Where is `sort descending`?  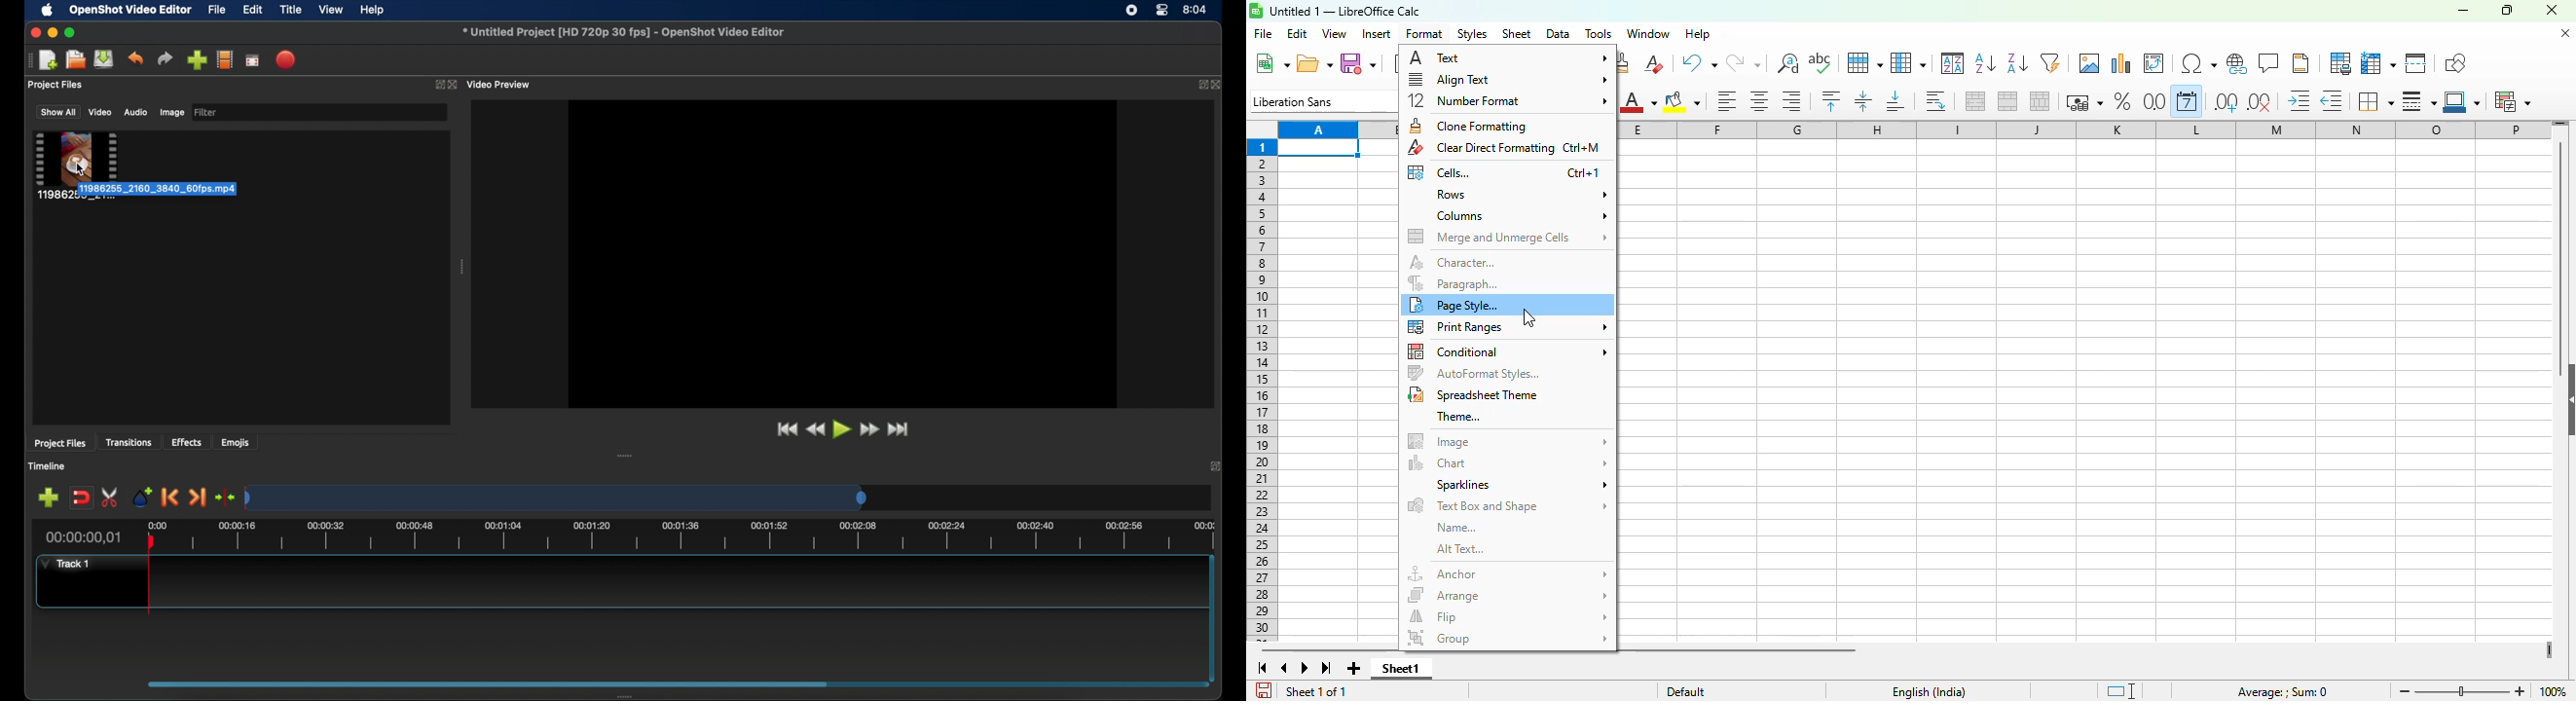 sort descending is located at coordinates (2017, 63).